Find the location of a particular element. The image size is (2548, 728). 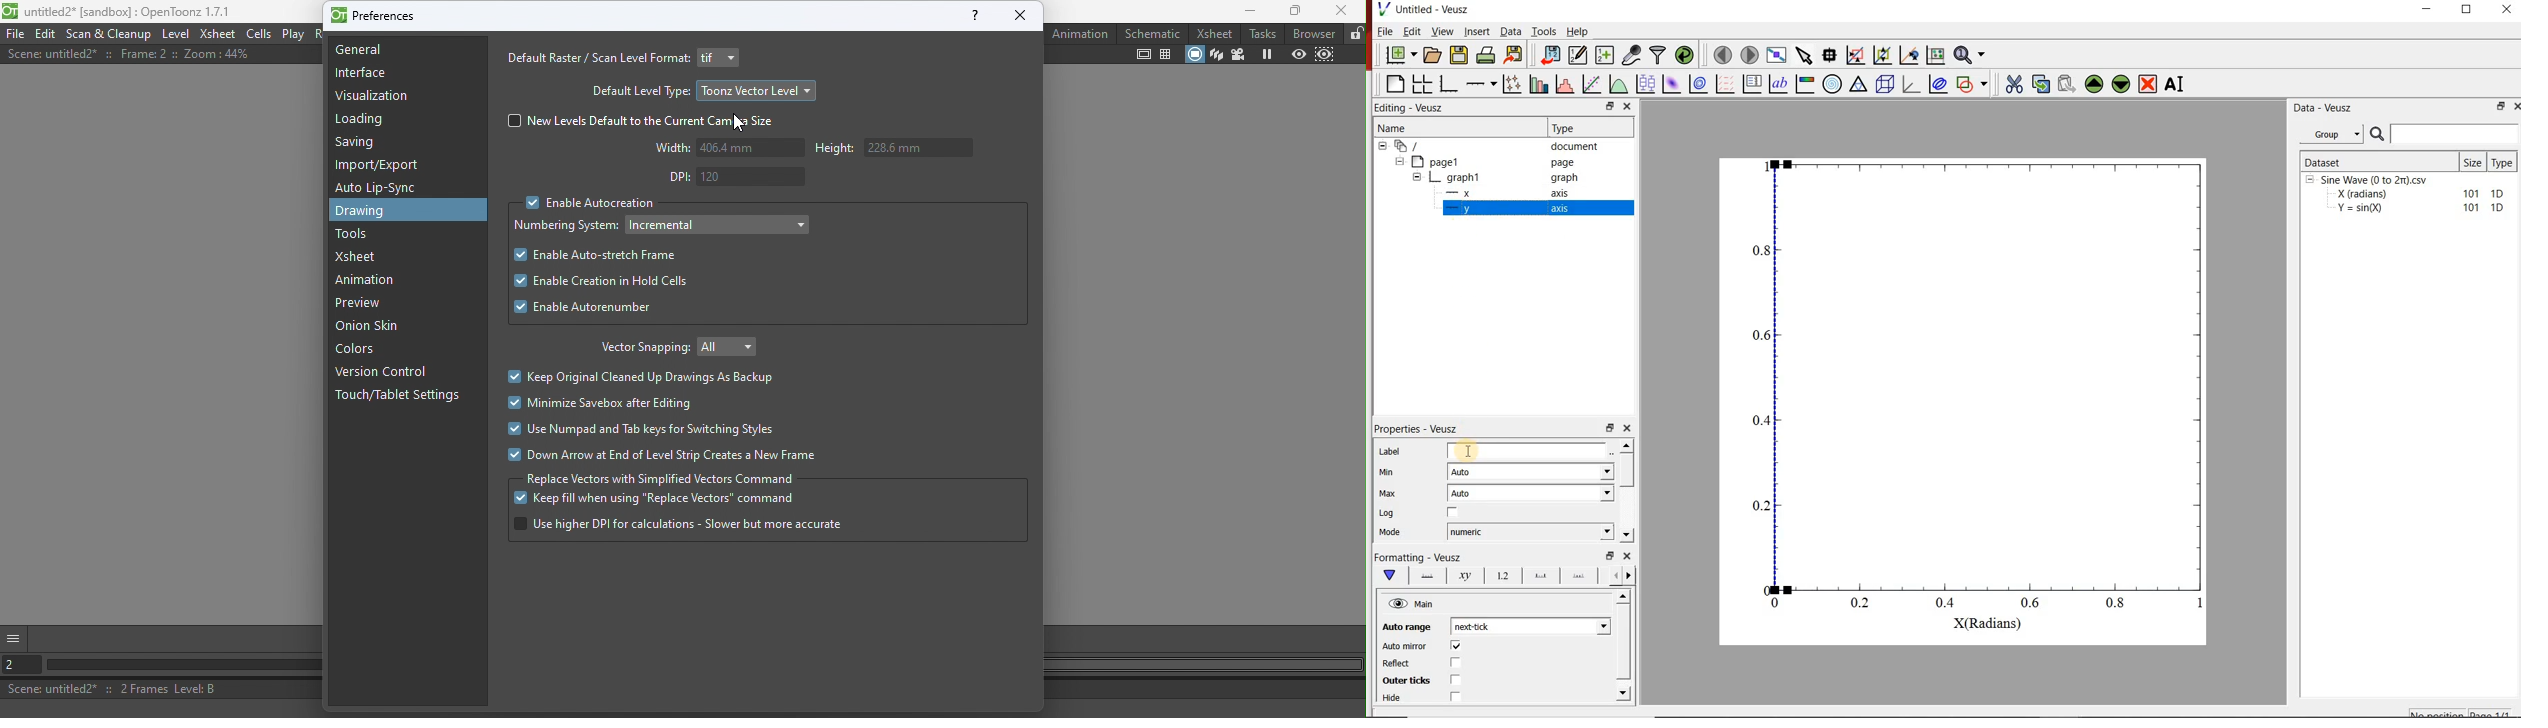

Numeric is located at coordinates (1530, 532).